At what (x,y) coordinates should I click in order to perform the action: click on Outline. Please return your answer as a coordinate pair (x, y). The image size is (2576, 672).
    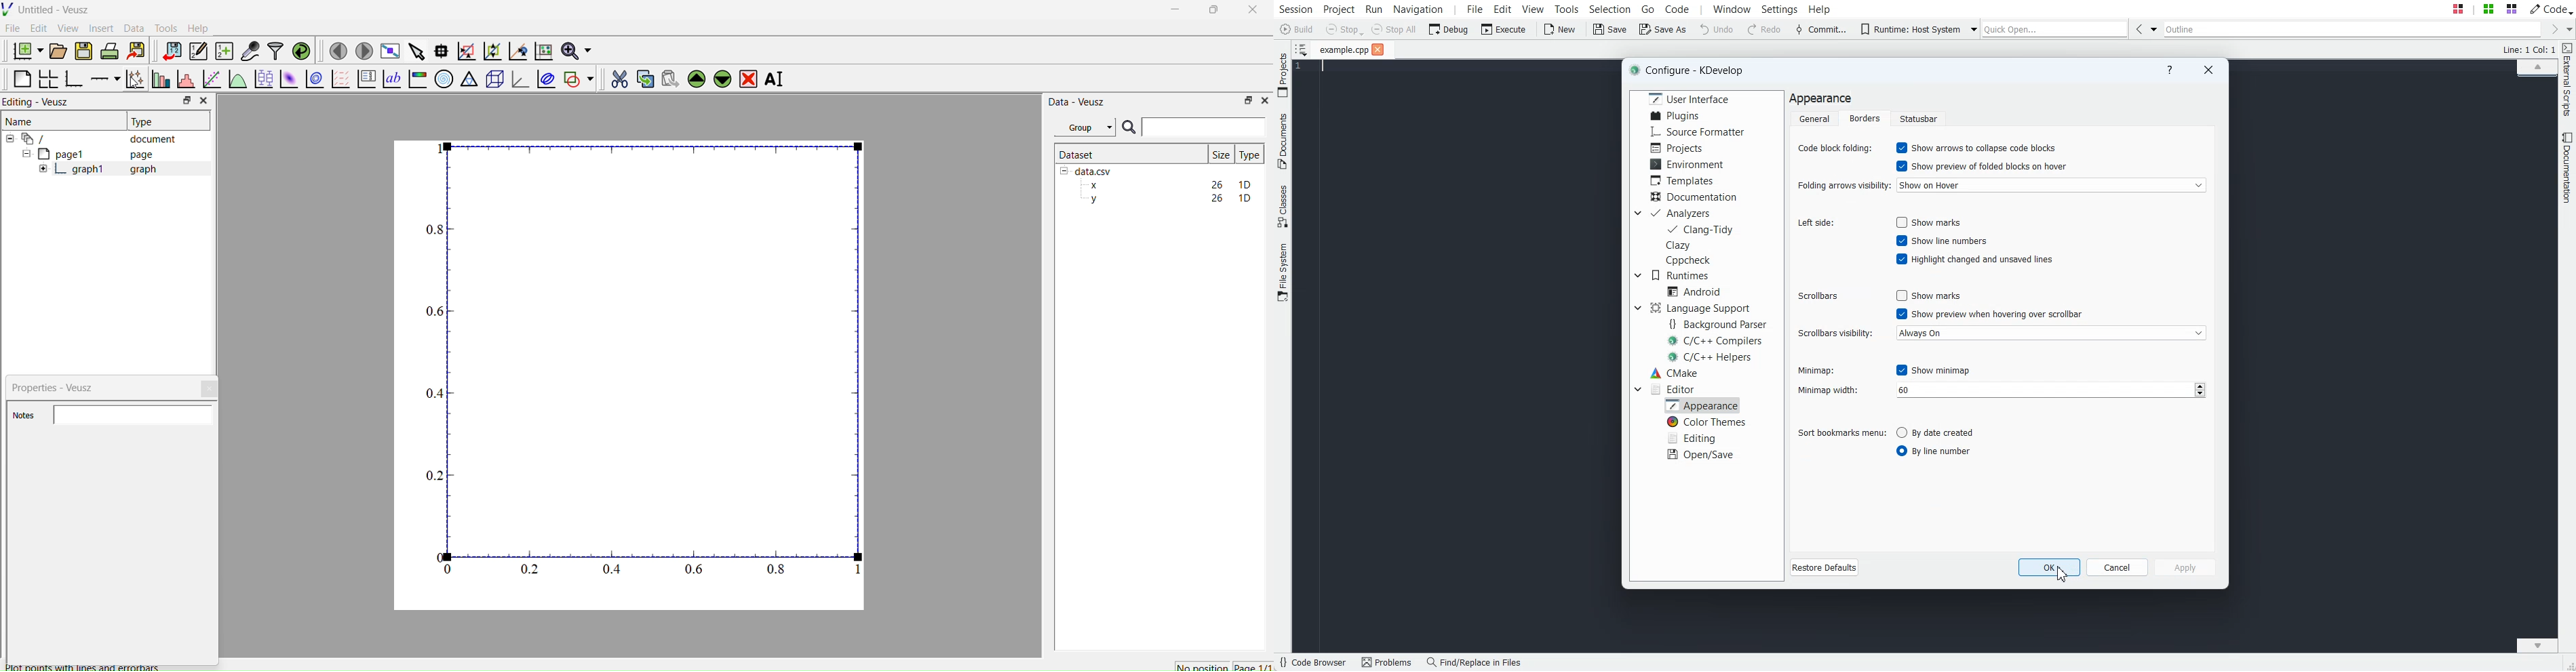
    Looking at the image, I should click on (2351, 28).